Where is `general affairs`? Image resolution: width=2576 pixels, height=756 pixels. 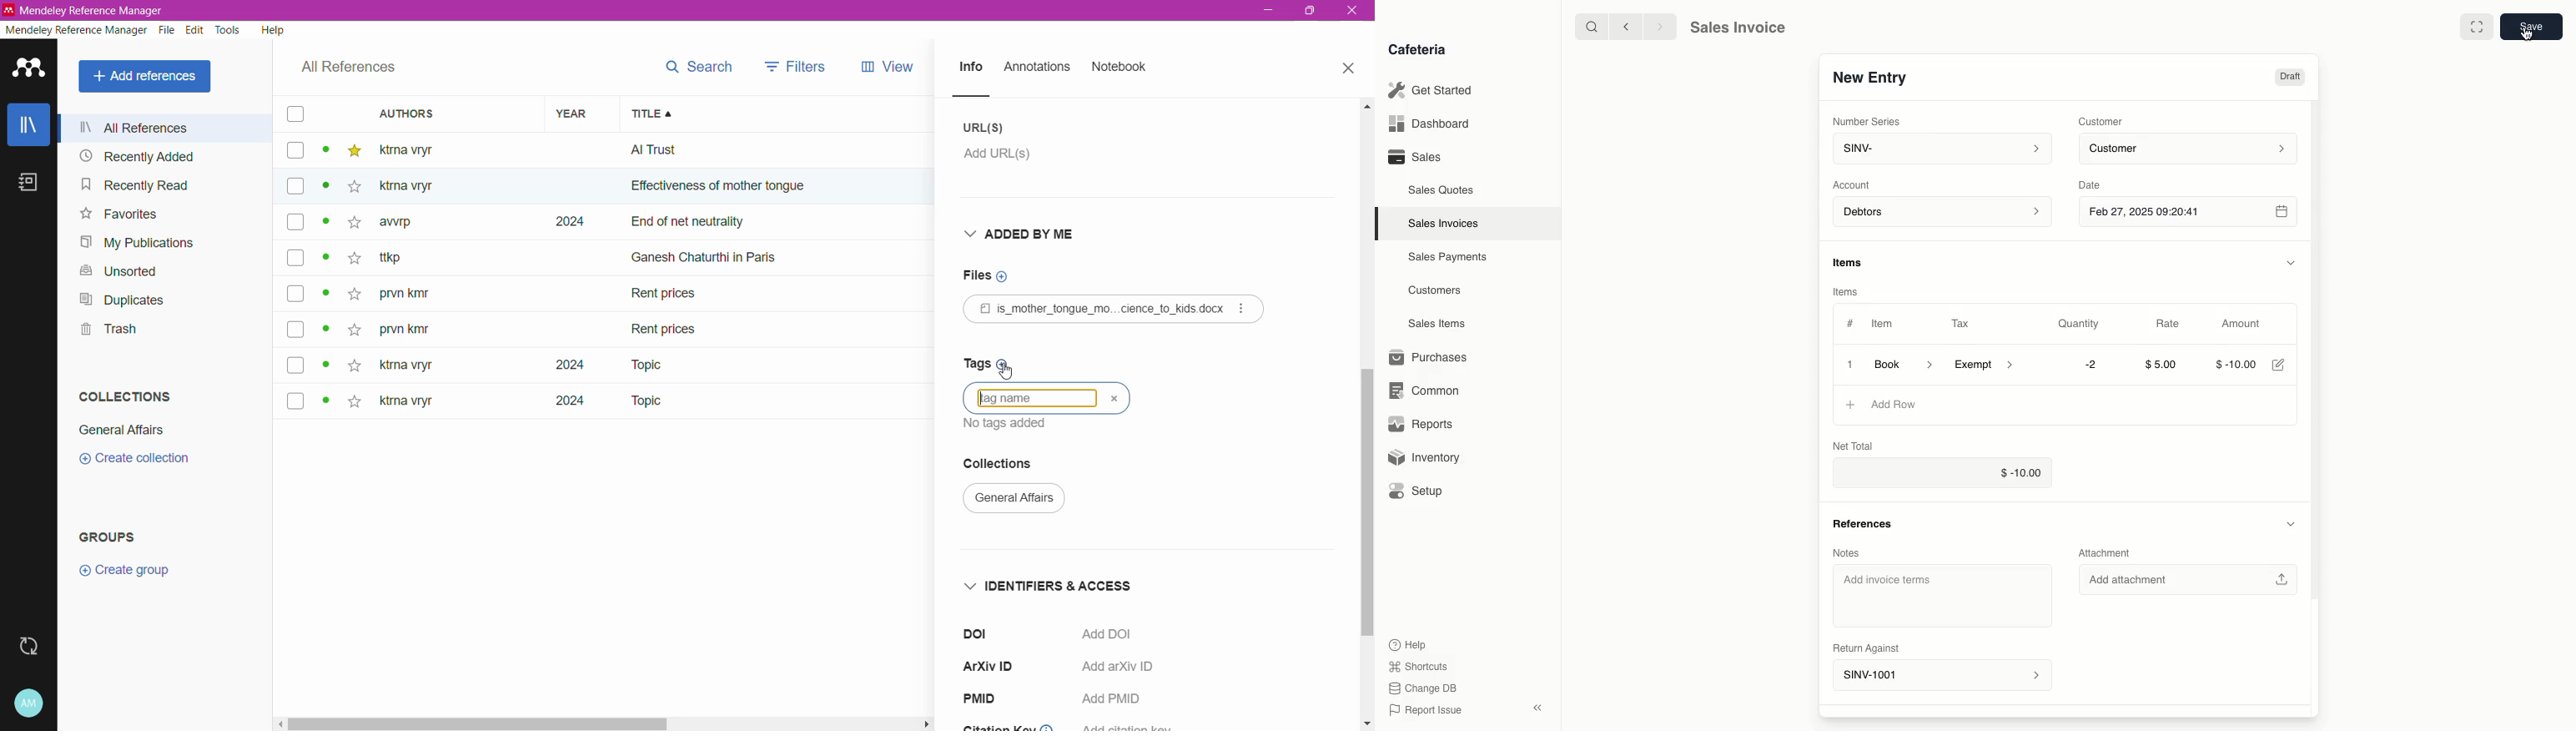
general affairs is located at coordinates (1021, 497).